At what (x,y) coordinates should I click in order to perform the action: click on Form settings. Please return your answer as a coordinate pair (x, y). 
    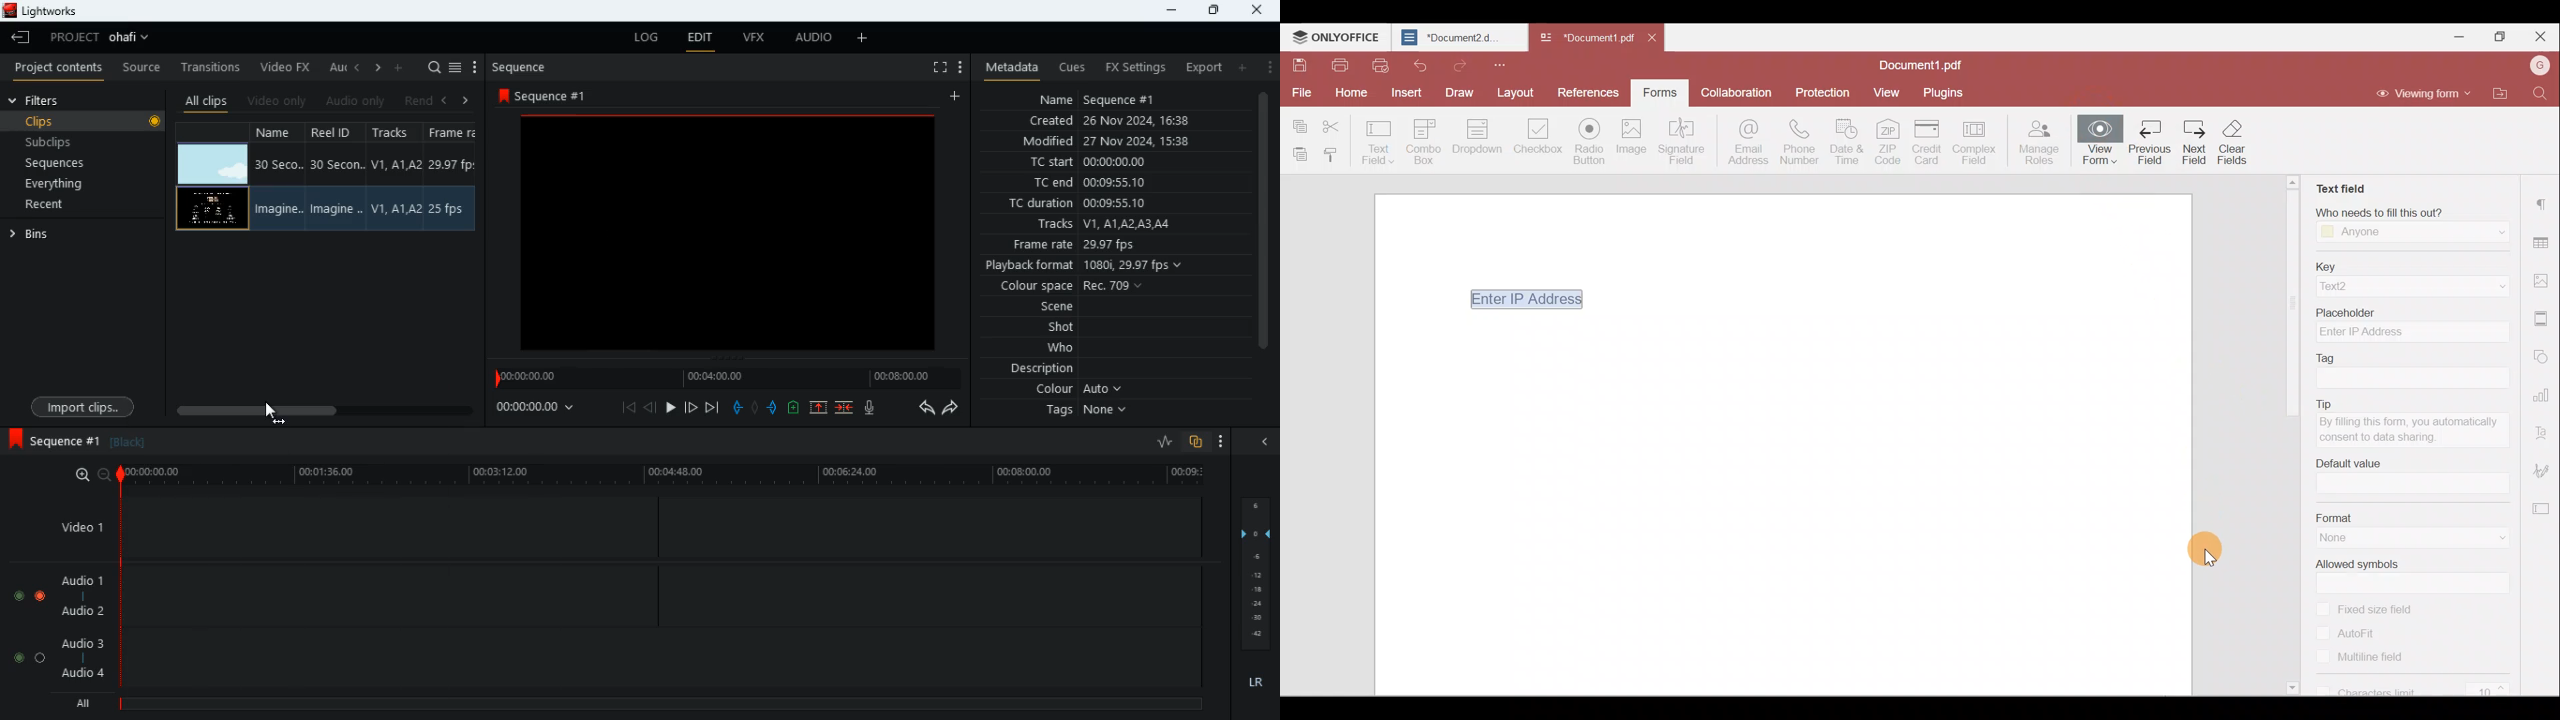
    Looking at the image, I should click on (2543, 507).